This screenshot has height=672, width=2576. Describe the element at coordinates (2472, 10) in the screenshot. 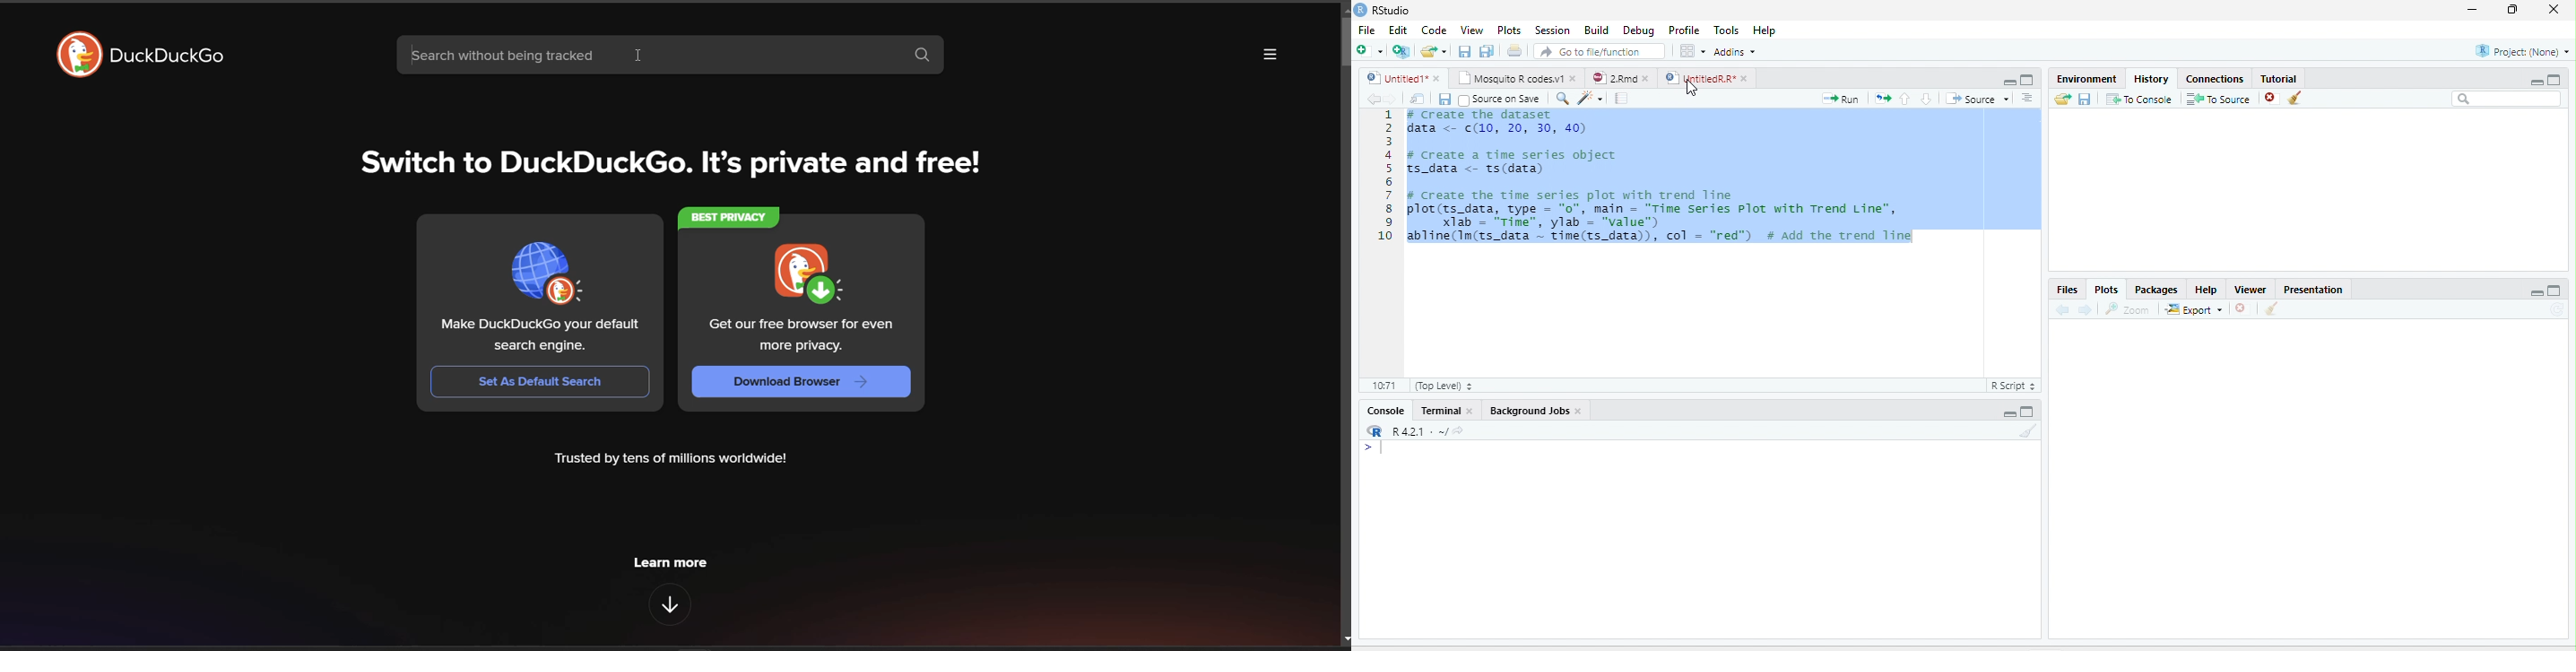

I see `minimize` at that location.